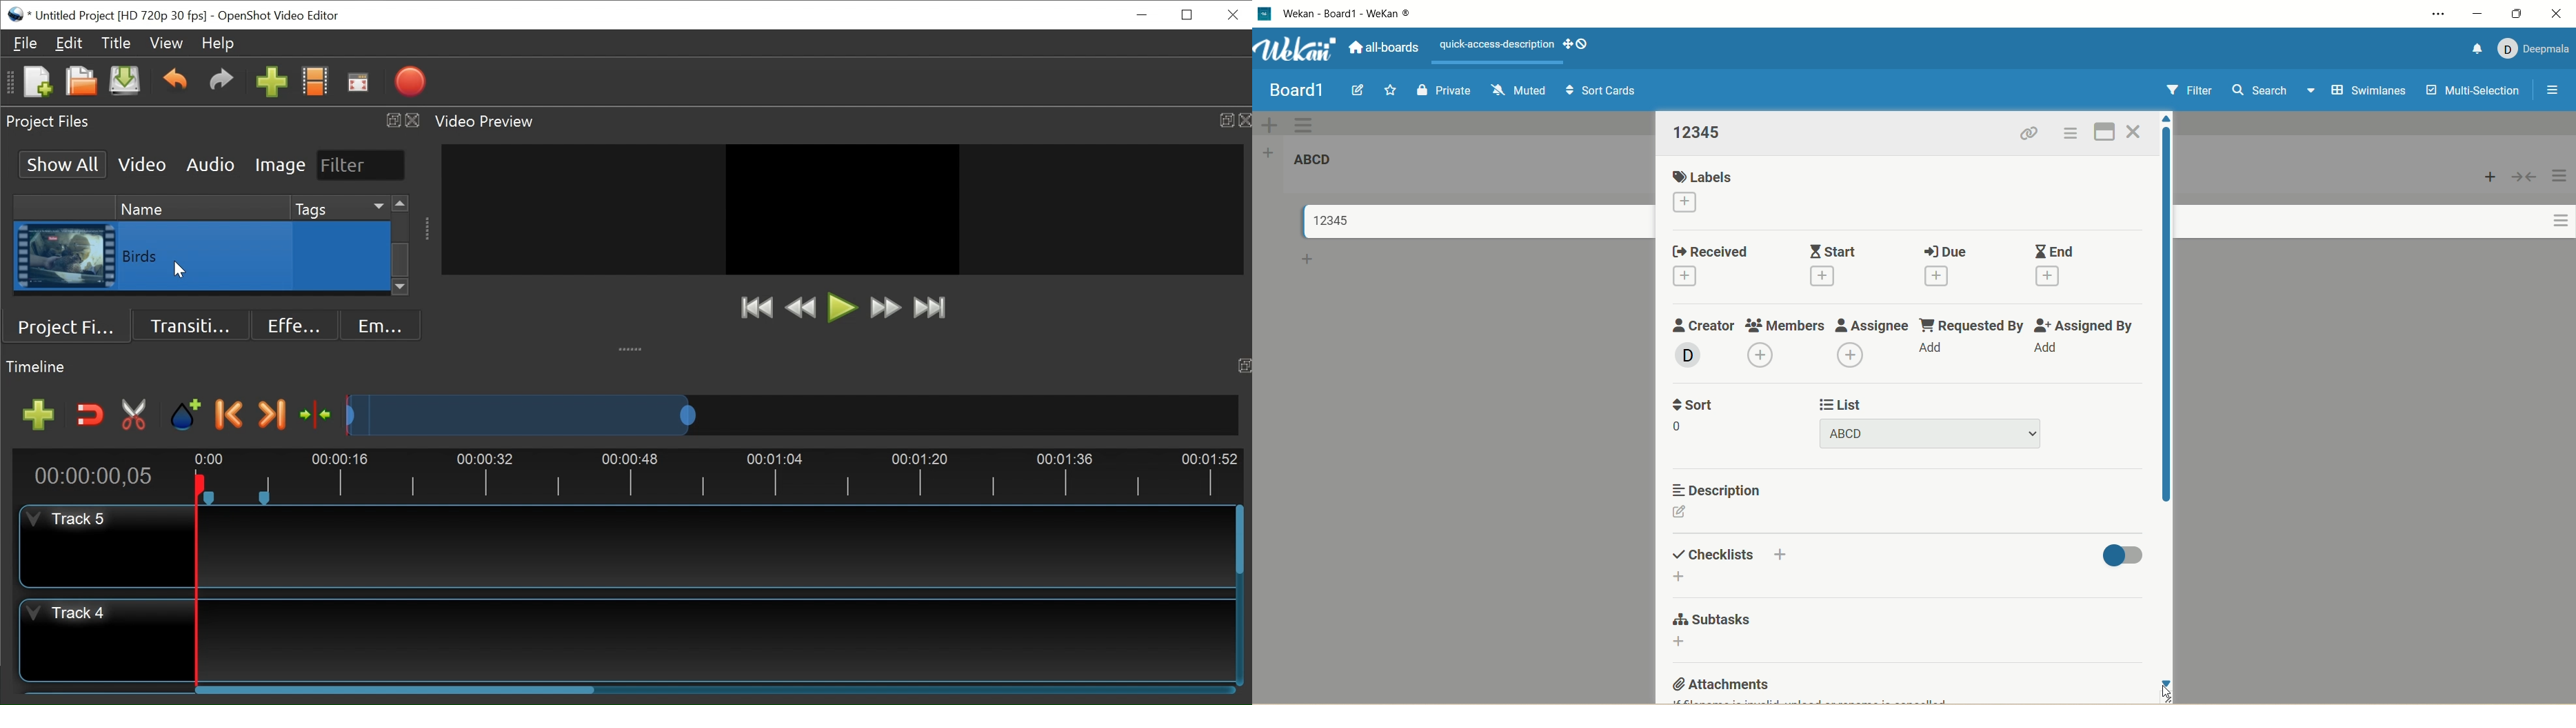 This screenshot has height=728, width=2576. What do you see at coordinates (1704, 322) in the screenshot?
I see `creator` at bounding box center [1704, 322].